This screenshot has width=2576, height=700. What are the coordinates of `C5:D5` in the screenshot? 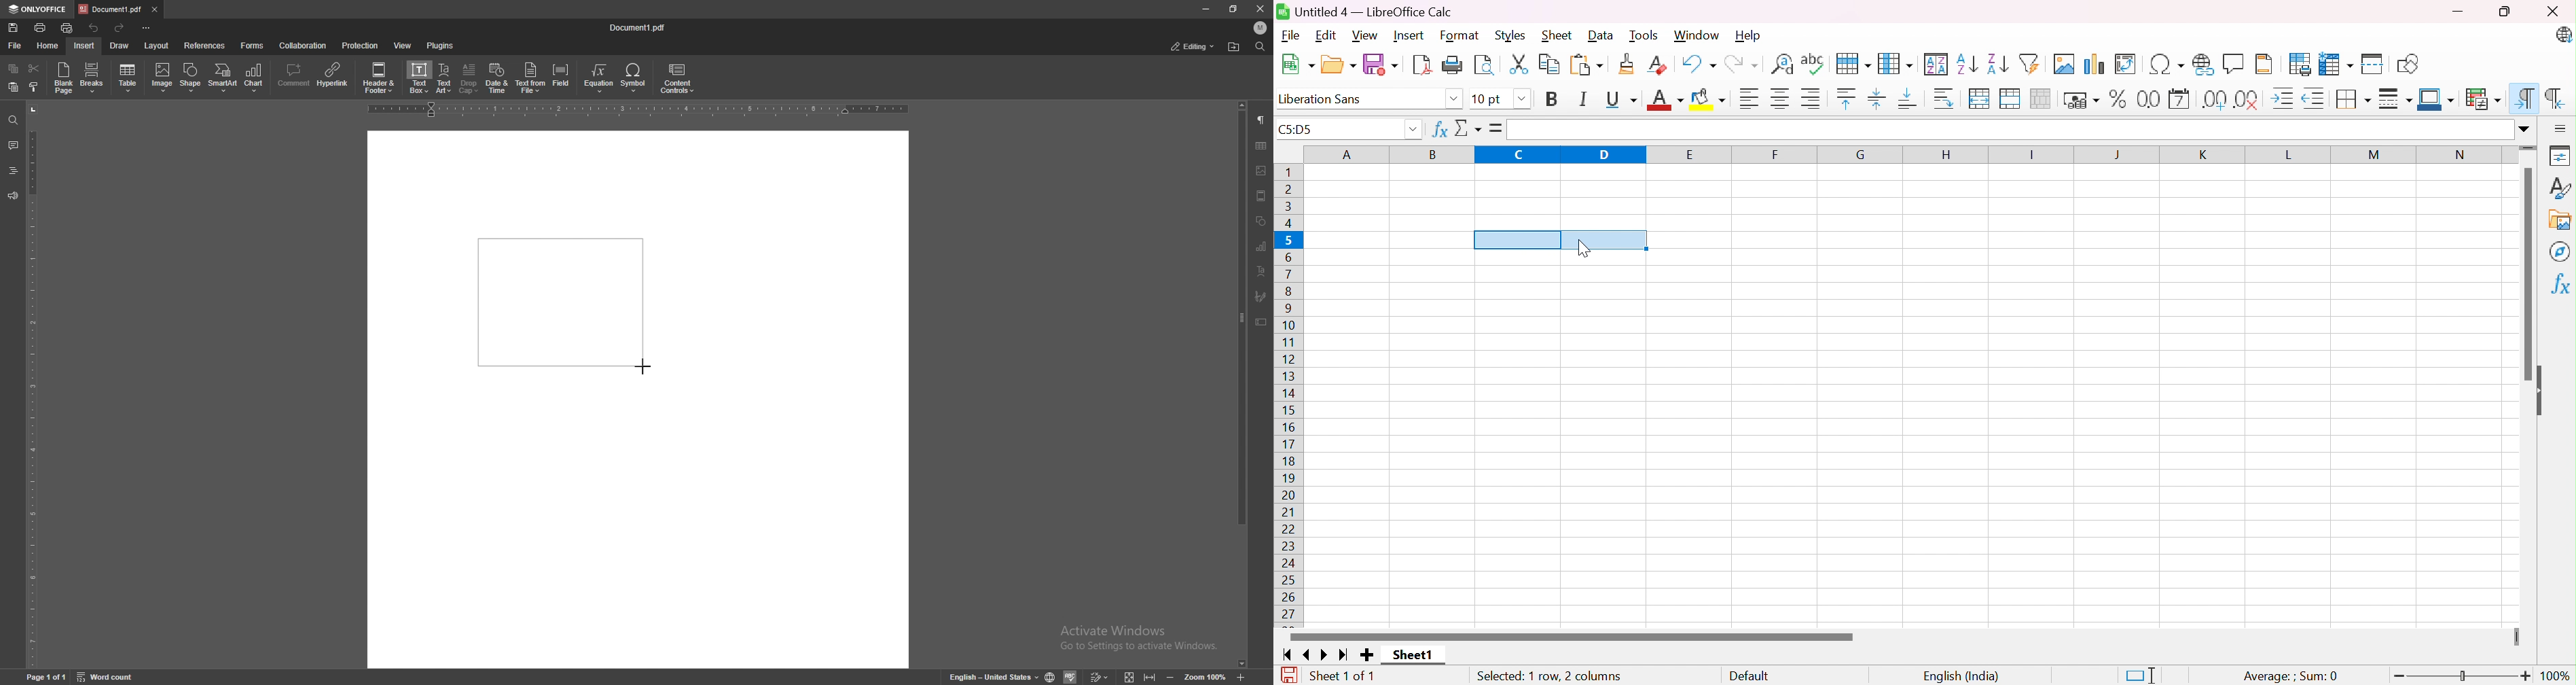 It's located at (1301, 131).